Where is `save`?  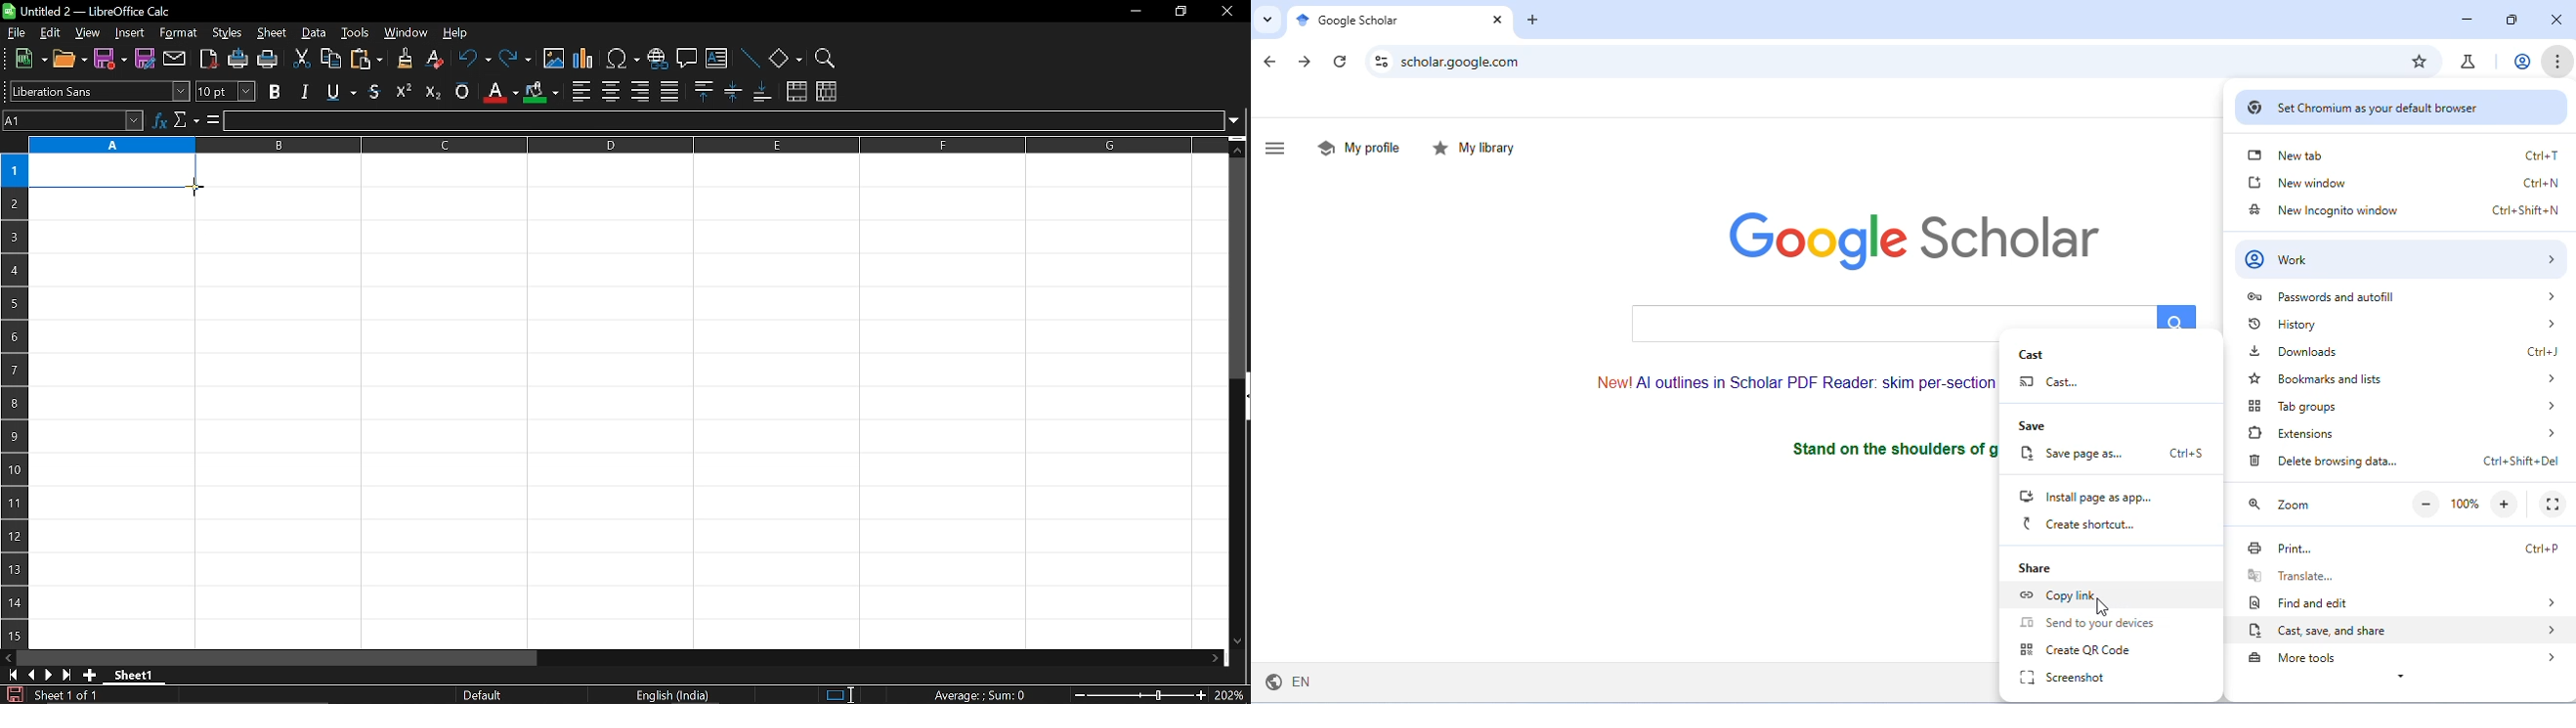 save is located at coordinates (110, 60).